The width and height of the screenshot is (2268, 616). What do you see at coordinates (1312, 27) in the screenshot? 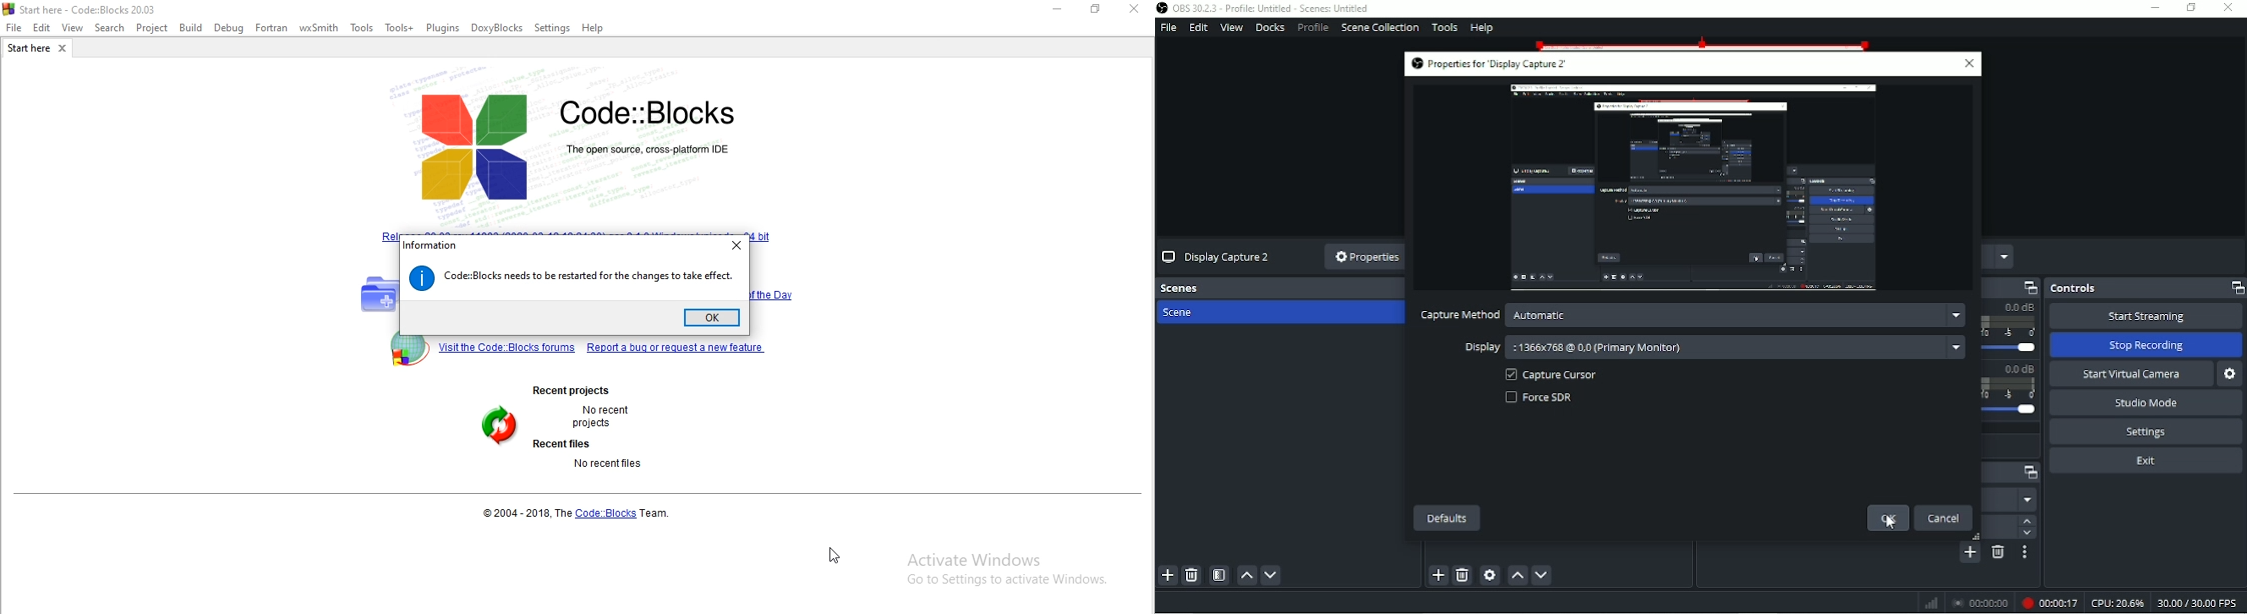
I see `Profile` at bounding box center [1312, 27].